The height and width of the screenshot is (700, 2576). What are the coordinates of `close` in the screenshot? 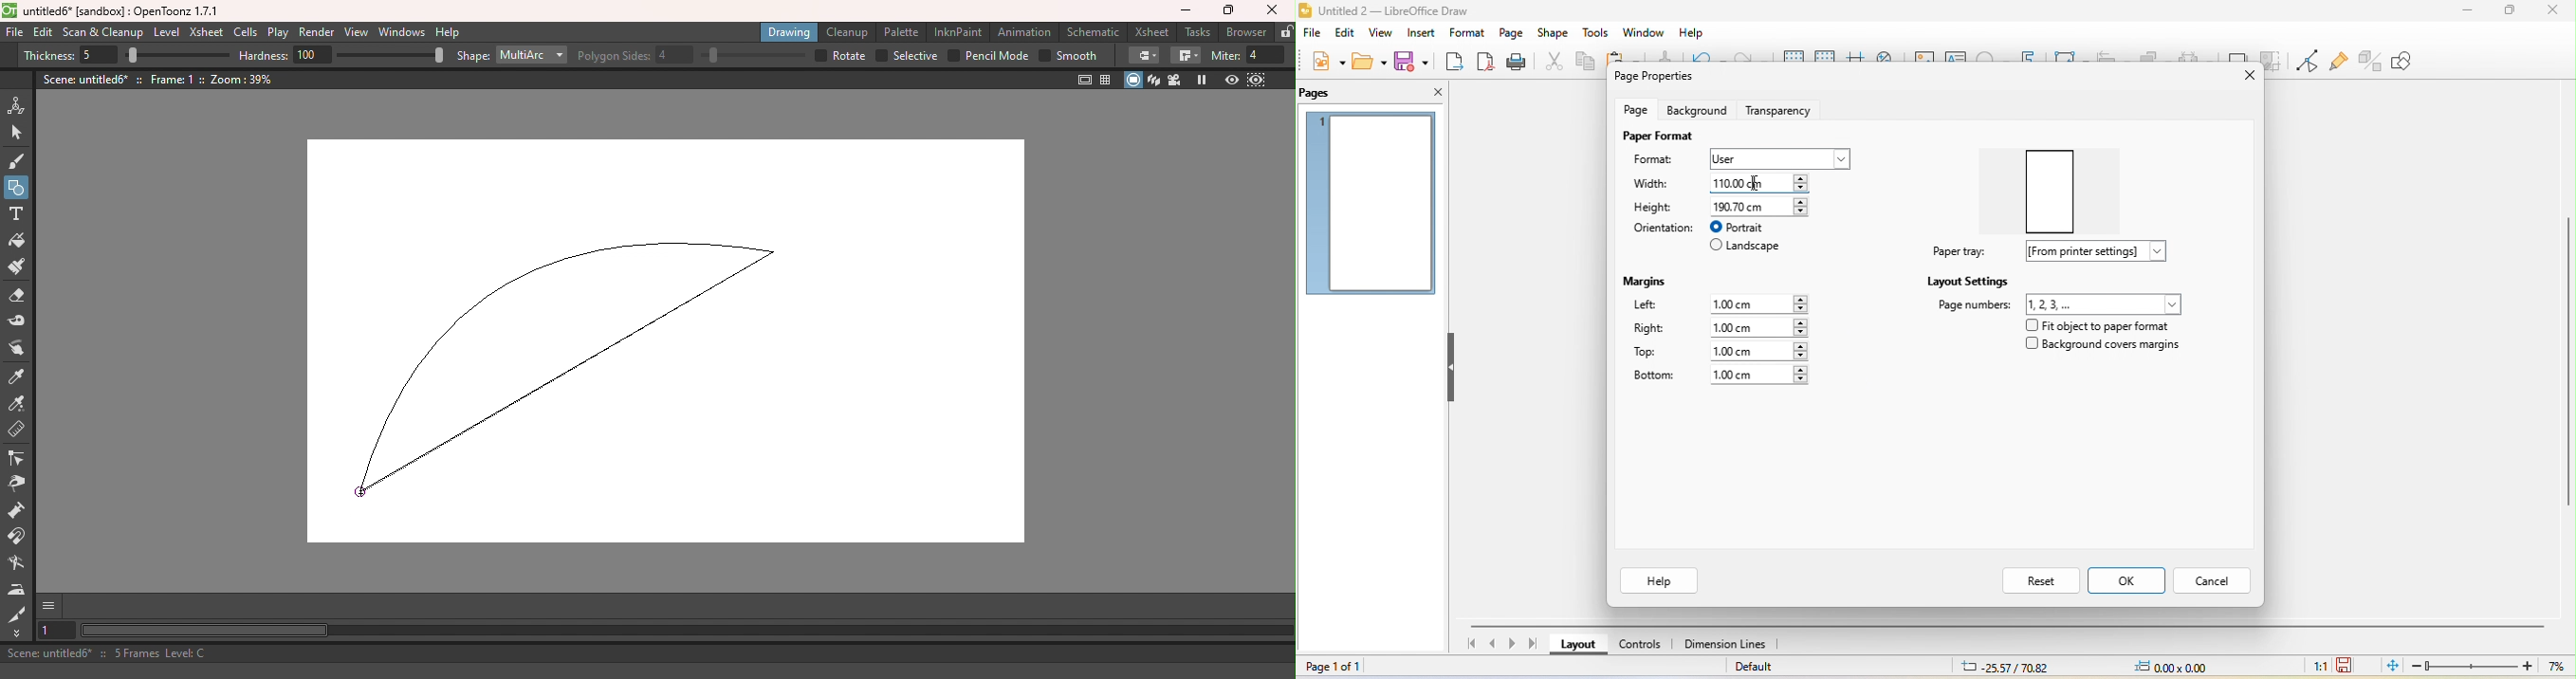 It's located at (2240, 76).